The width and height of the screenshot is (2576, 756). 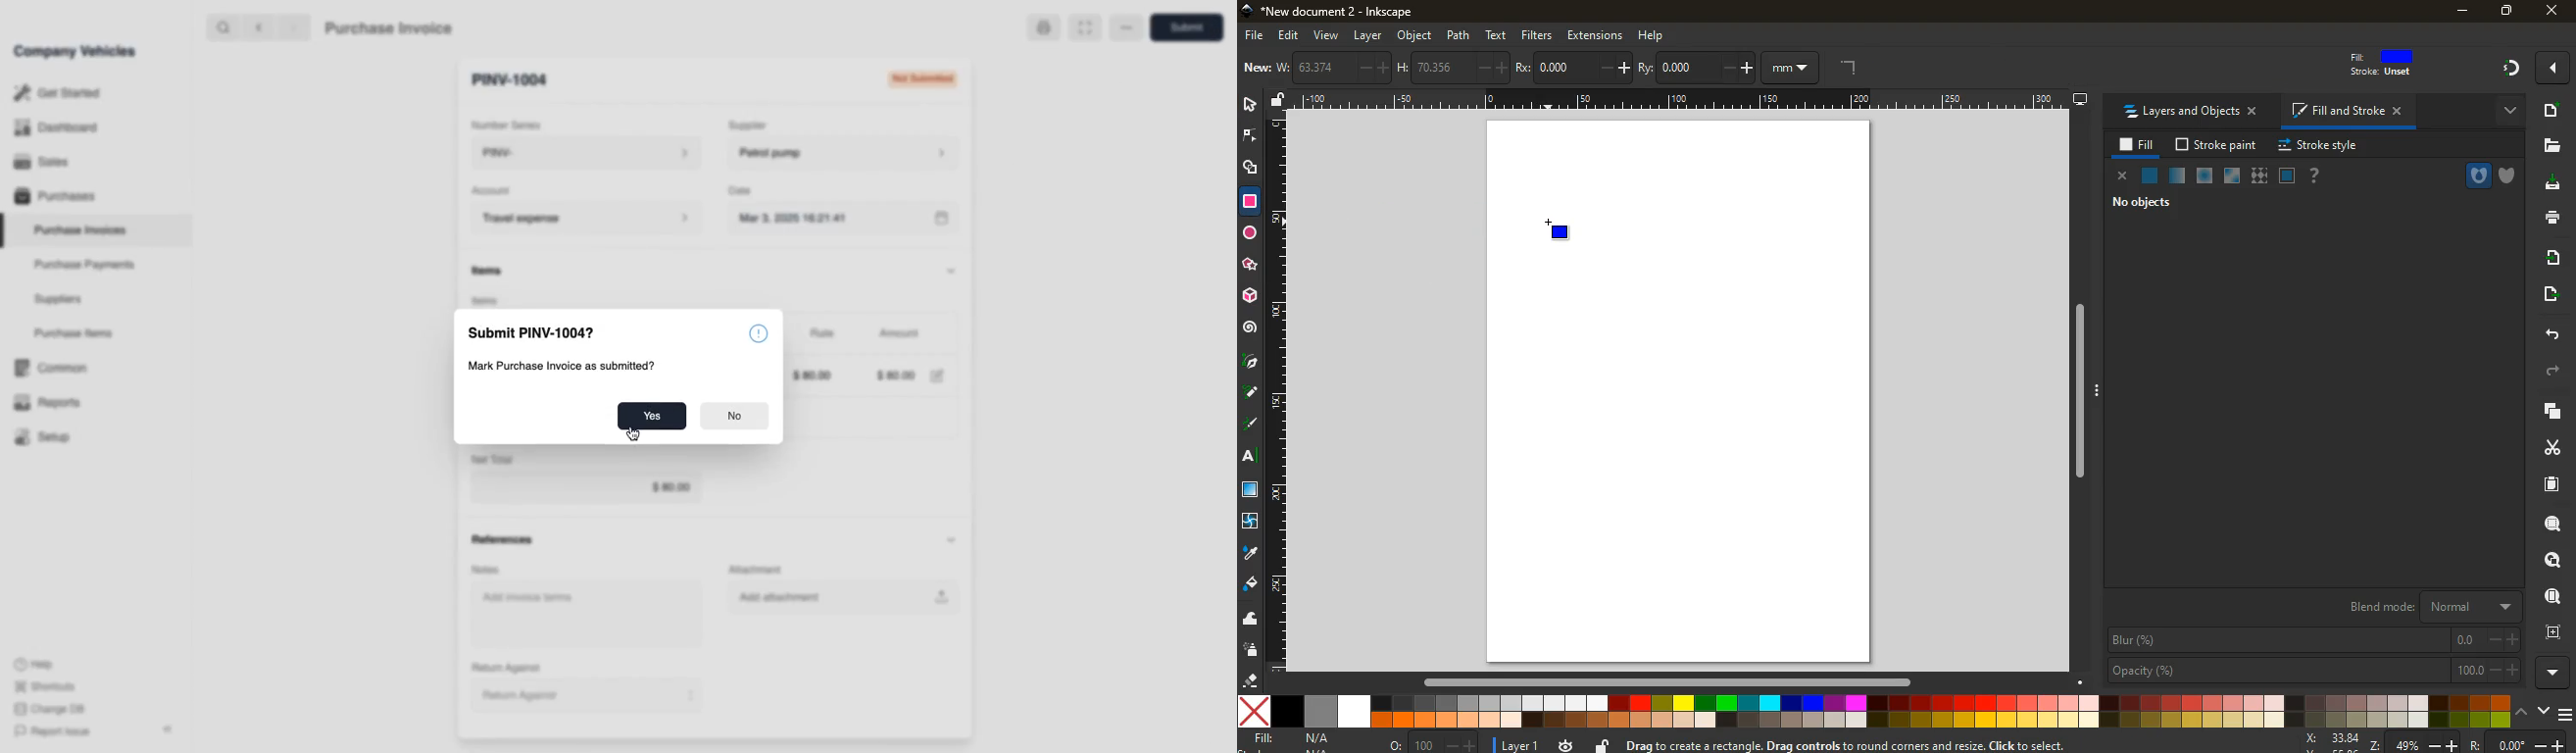 What do you see at coordinates (1250, 264) in the screenshot?
I see `` at bounding box center [1250, 264].